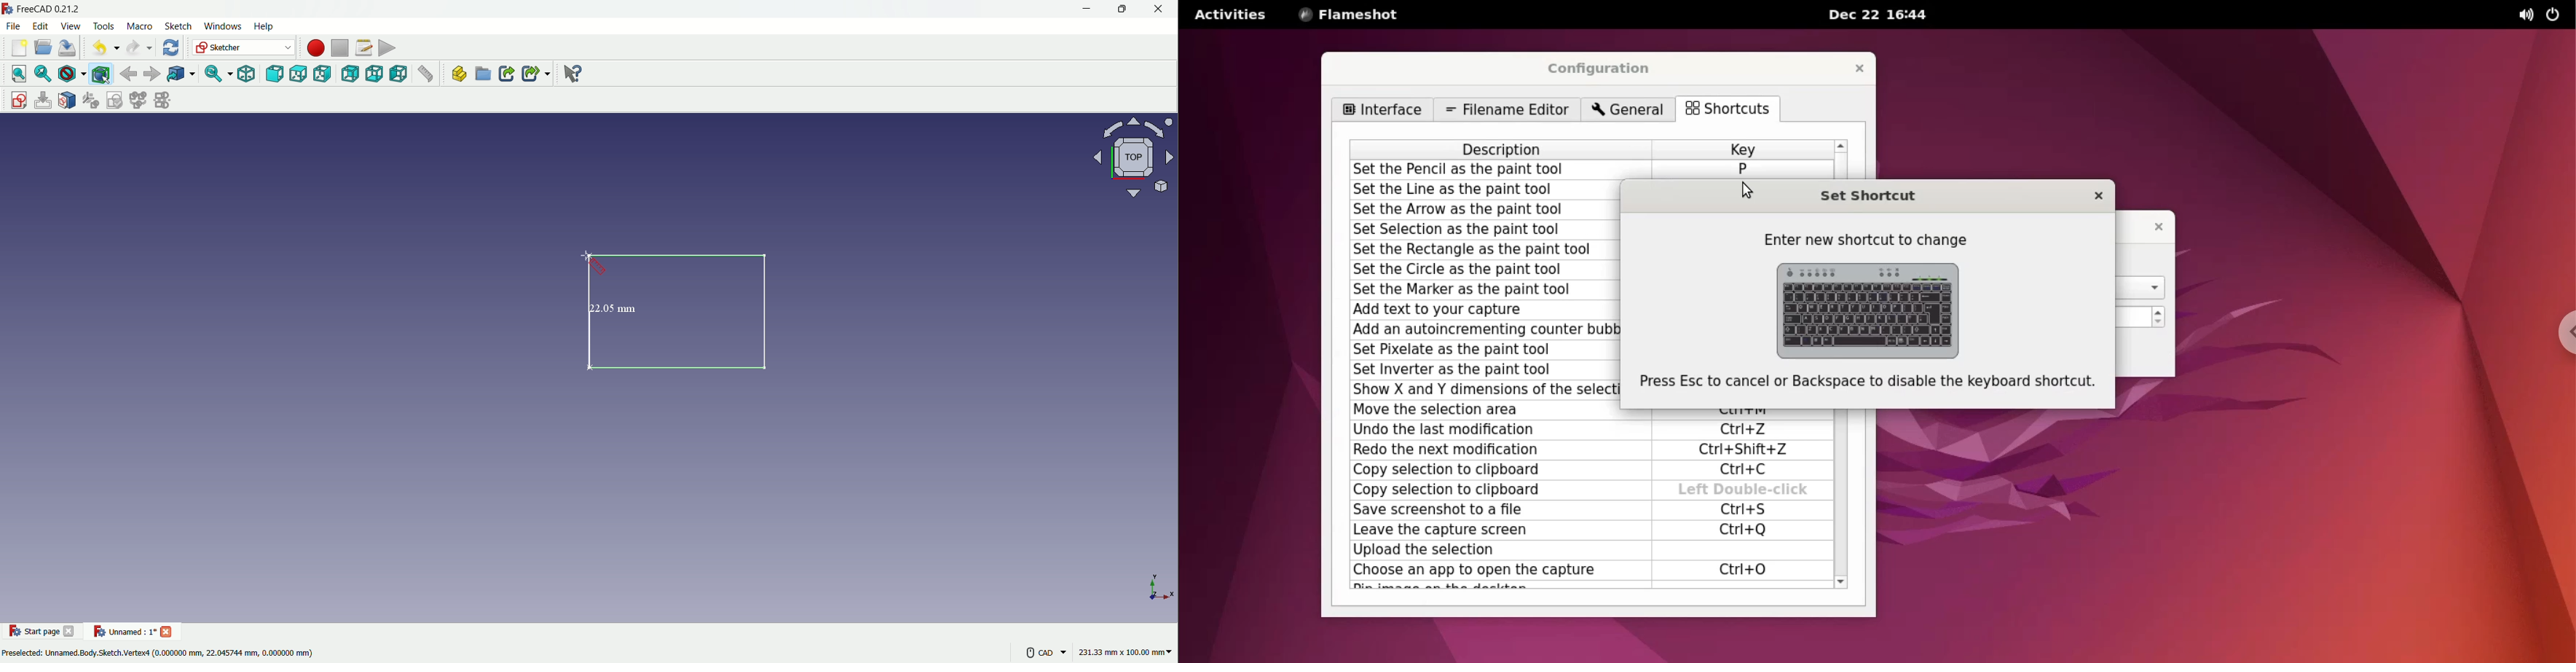 Image resolution: width=2576 pixels, height=672 pixels. Describe the element at coordinates (574, 74) in the screenshot. I see `help extension` at that location.